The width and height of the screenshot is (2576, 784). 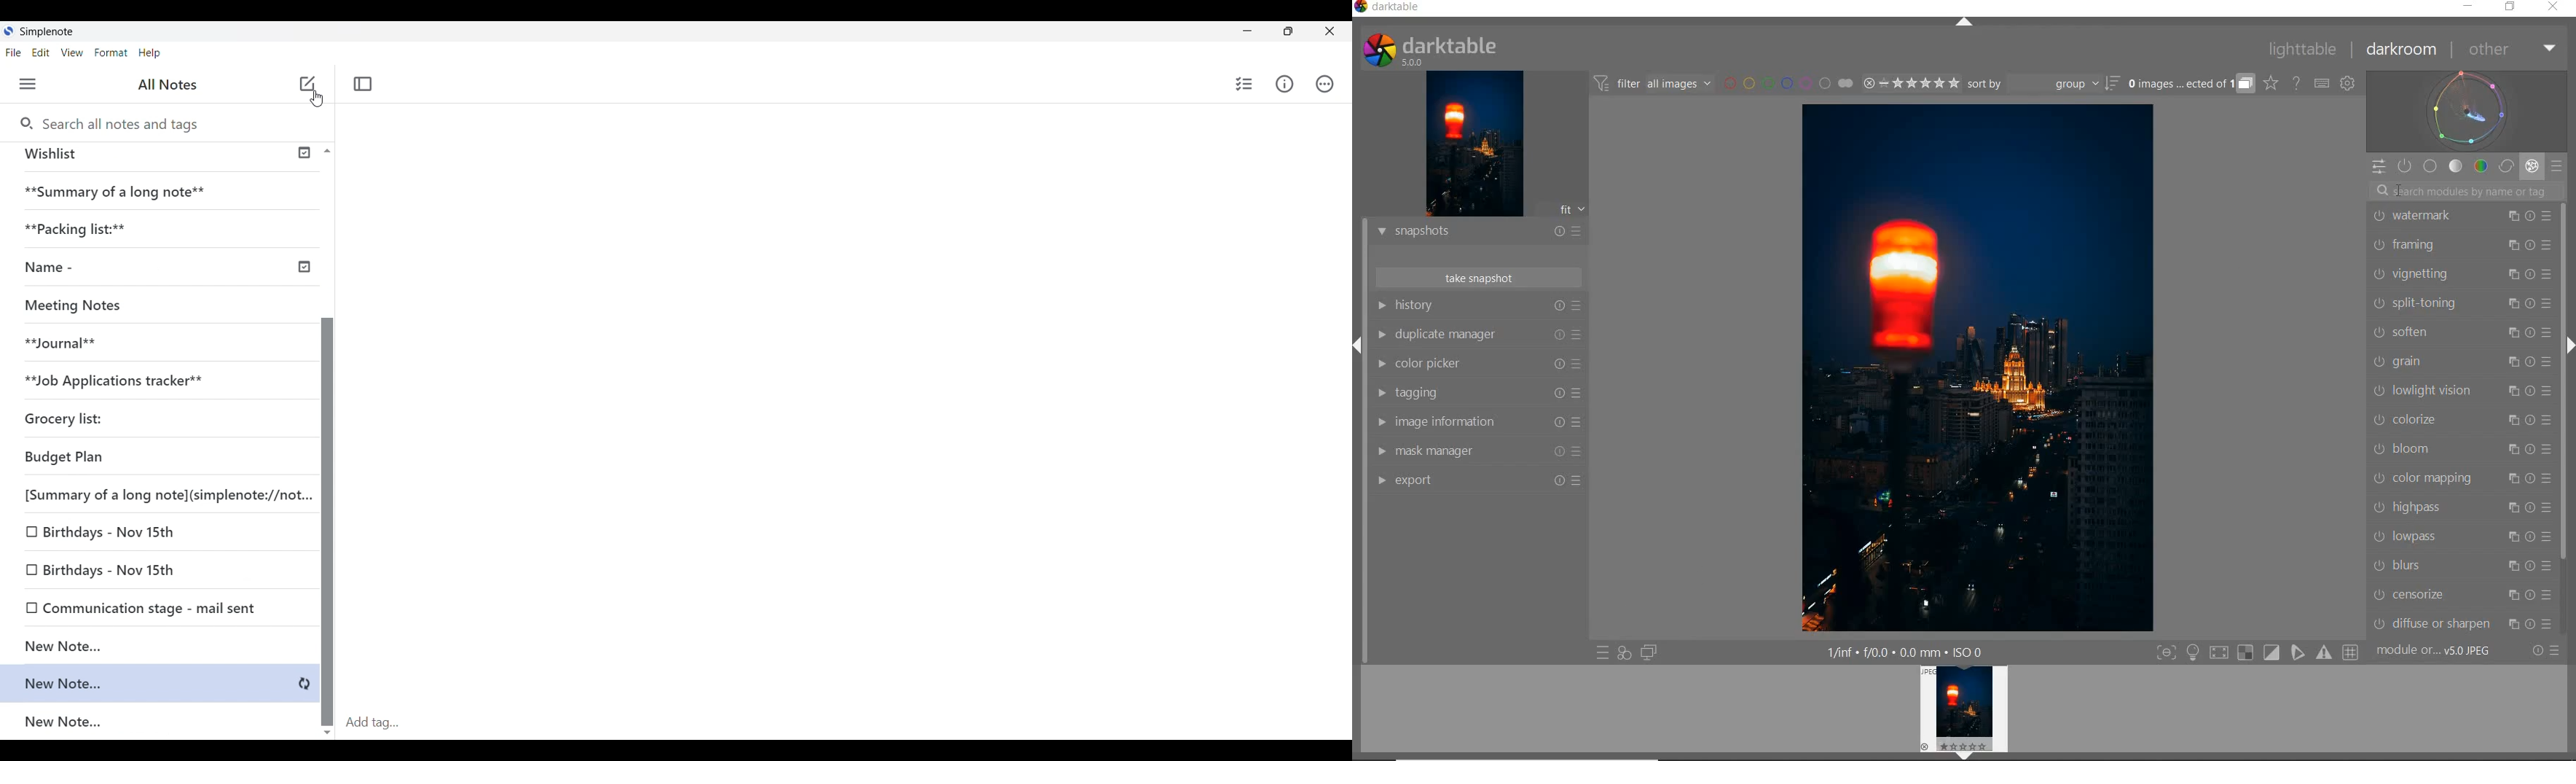 What do you see at coordinates (2379, 166) in the screenshot?
I see `QUICK ACCESS PANEL` at bounding box center [2379, 166].